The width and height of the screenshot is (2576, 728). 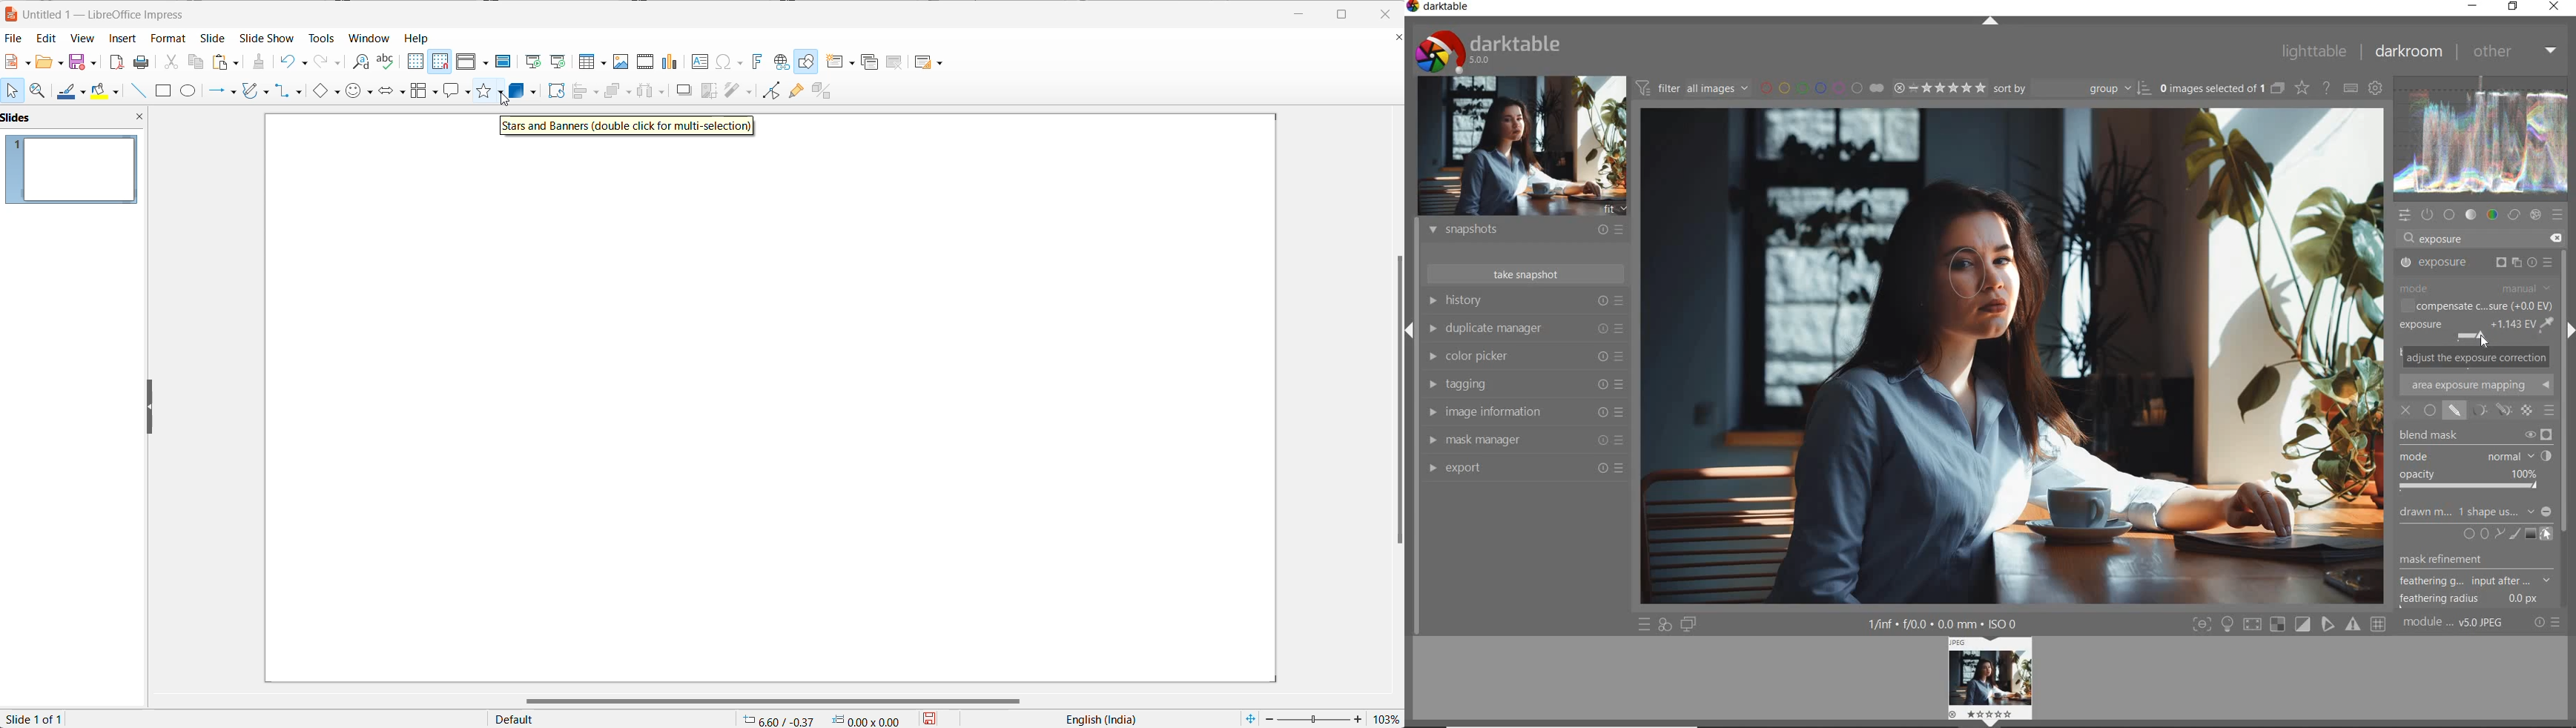 I want to click on line color, so click(x=73, y=90).